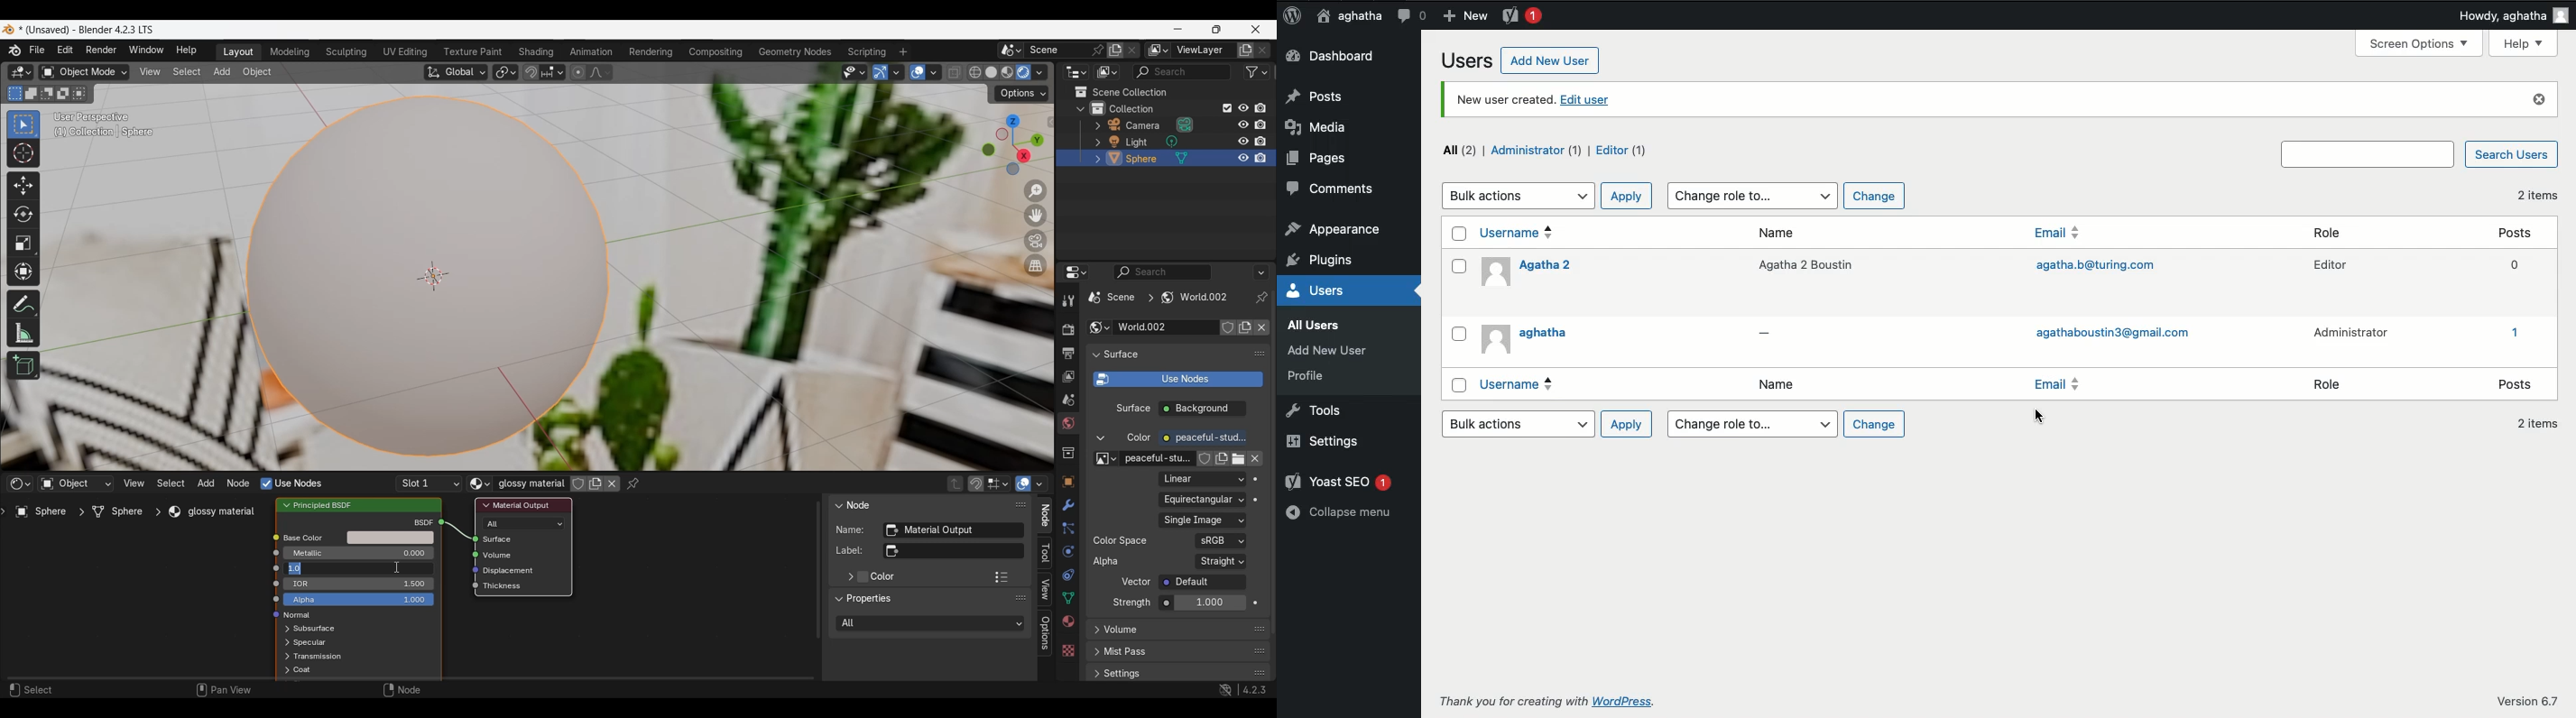 The image size is (2576, 728). What do you see at coordinates (1093, 634) in the screenshot?
I see `Expand respective options` at bounding box center [1093, 634].